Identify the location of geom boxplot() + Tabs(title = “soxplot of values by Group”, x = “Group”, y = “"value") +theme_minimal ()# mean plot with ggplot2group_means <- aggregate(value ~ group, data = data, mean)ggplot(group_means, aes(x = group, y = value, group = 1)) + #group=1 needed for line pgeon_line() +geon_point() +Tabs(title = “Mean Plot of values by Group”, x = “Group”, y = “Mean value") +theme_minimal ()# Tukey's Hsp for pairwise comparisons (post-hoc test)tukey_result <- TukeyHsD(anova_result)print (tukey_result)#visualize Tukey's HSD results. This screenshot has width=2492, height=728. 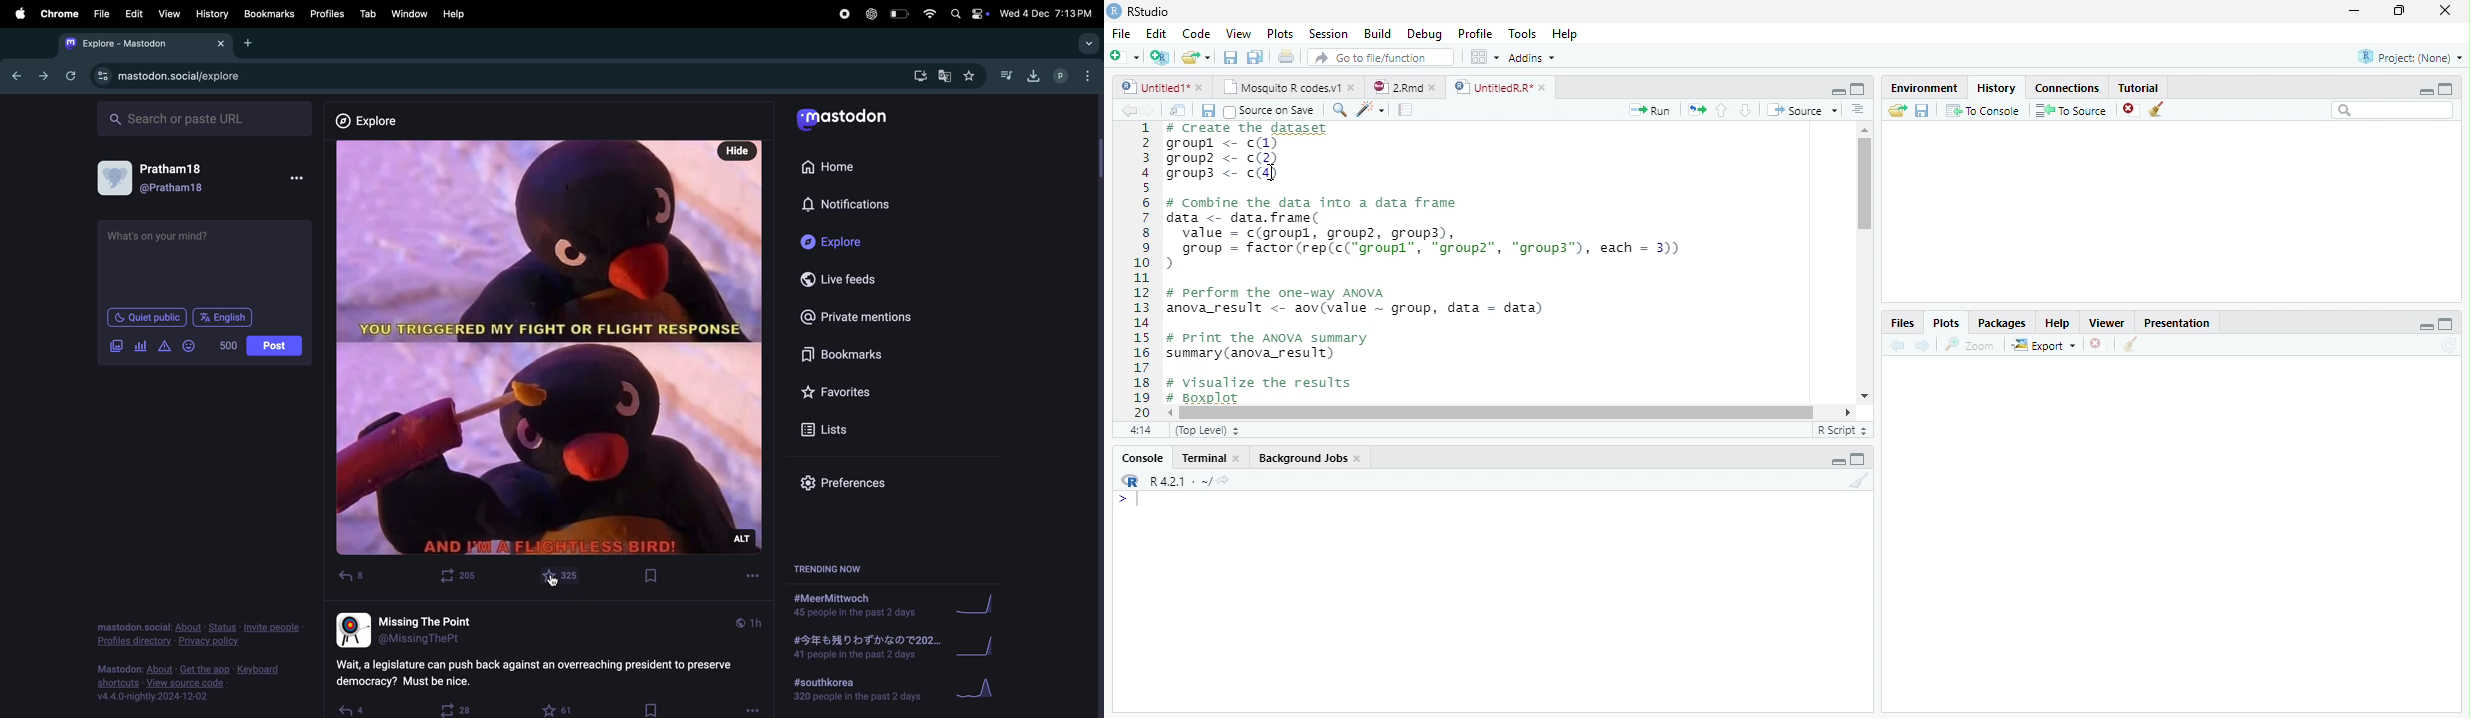
(1504, 264).